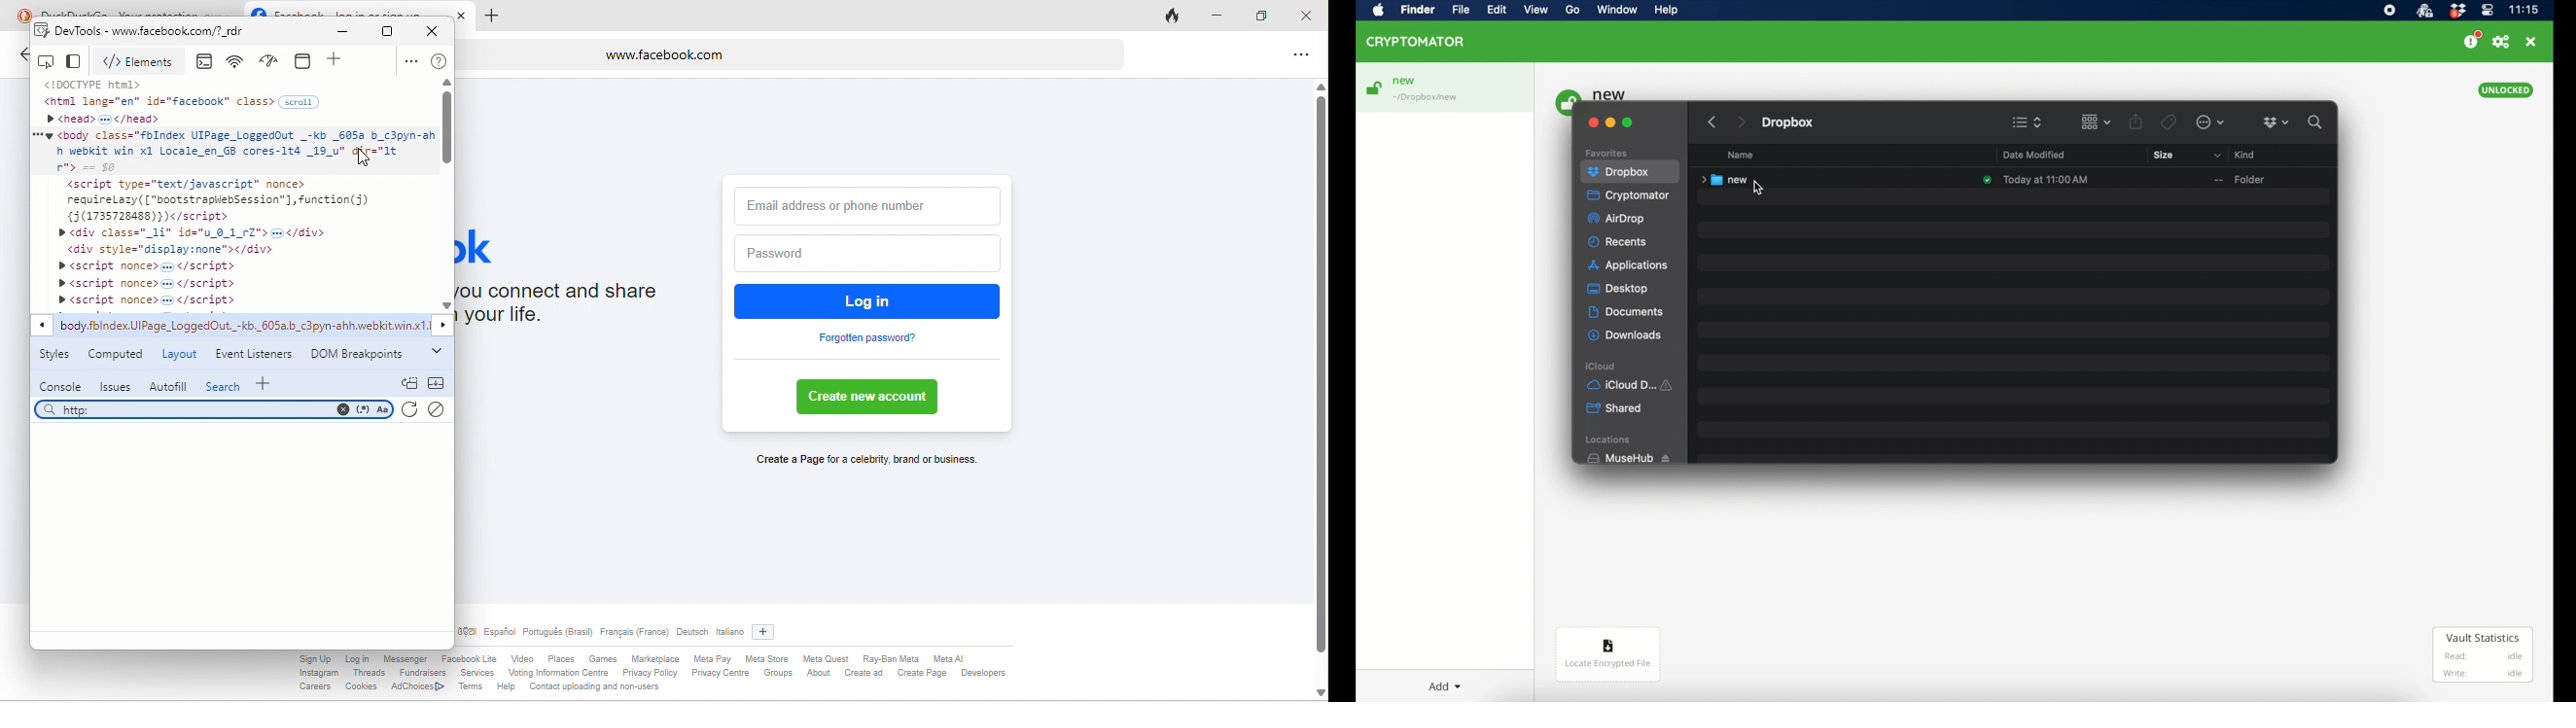 This screenshot has width=2576, height=728. What do you see at coordinates (869, 300) in the screenshot?
I see `log in` at bounding box center [869, 300].